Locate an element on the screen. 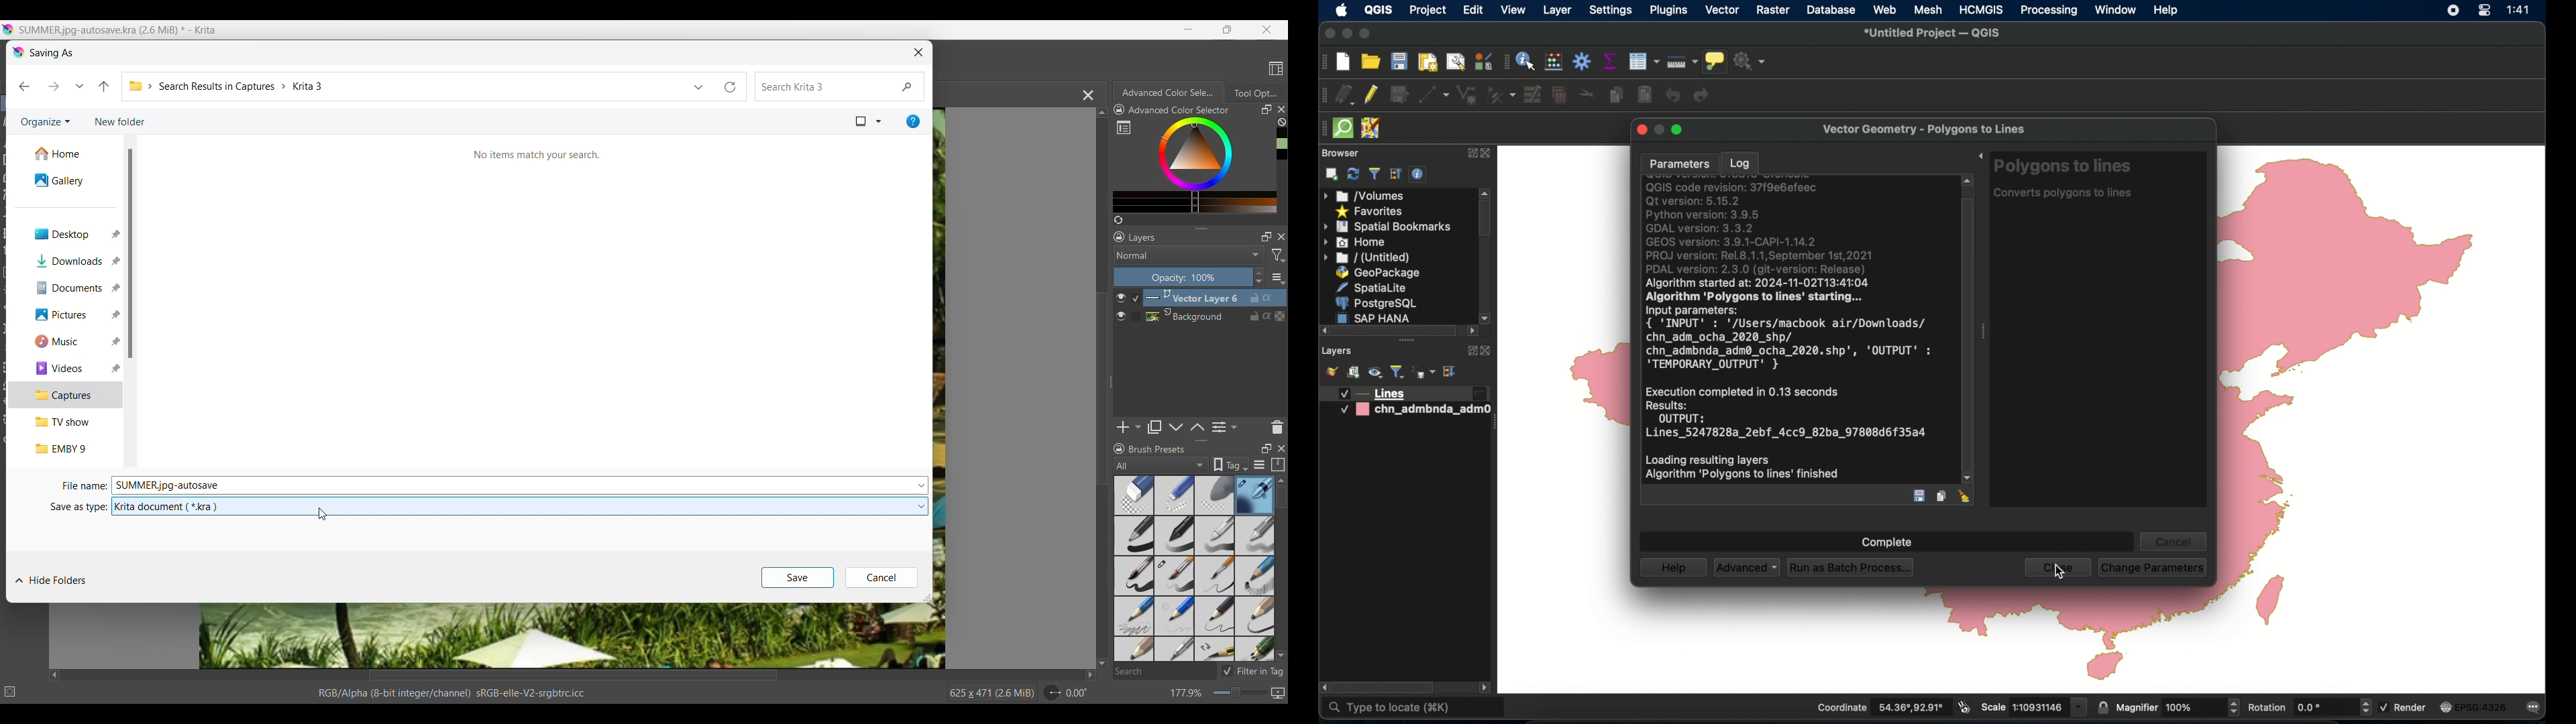 This screenshot has height=728, width=2576. paste features is located at coordinates (1646, 95).